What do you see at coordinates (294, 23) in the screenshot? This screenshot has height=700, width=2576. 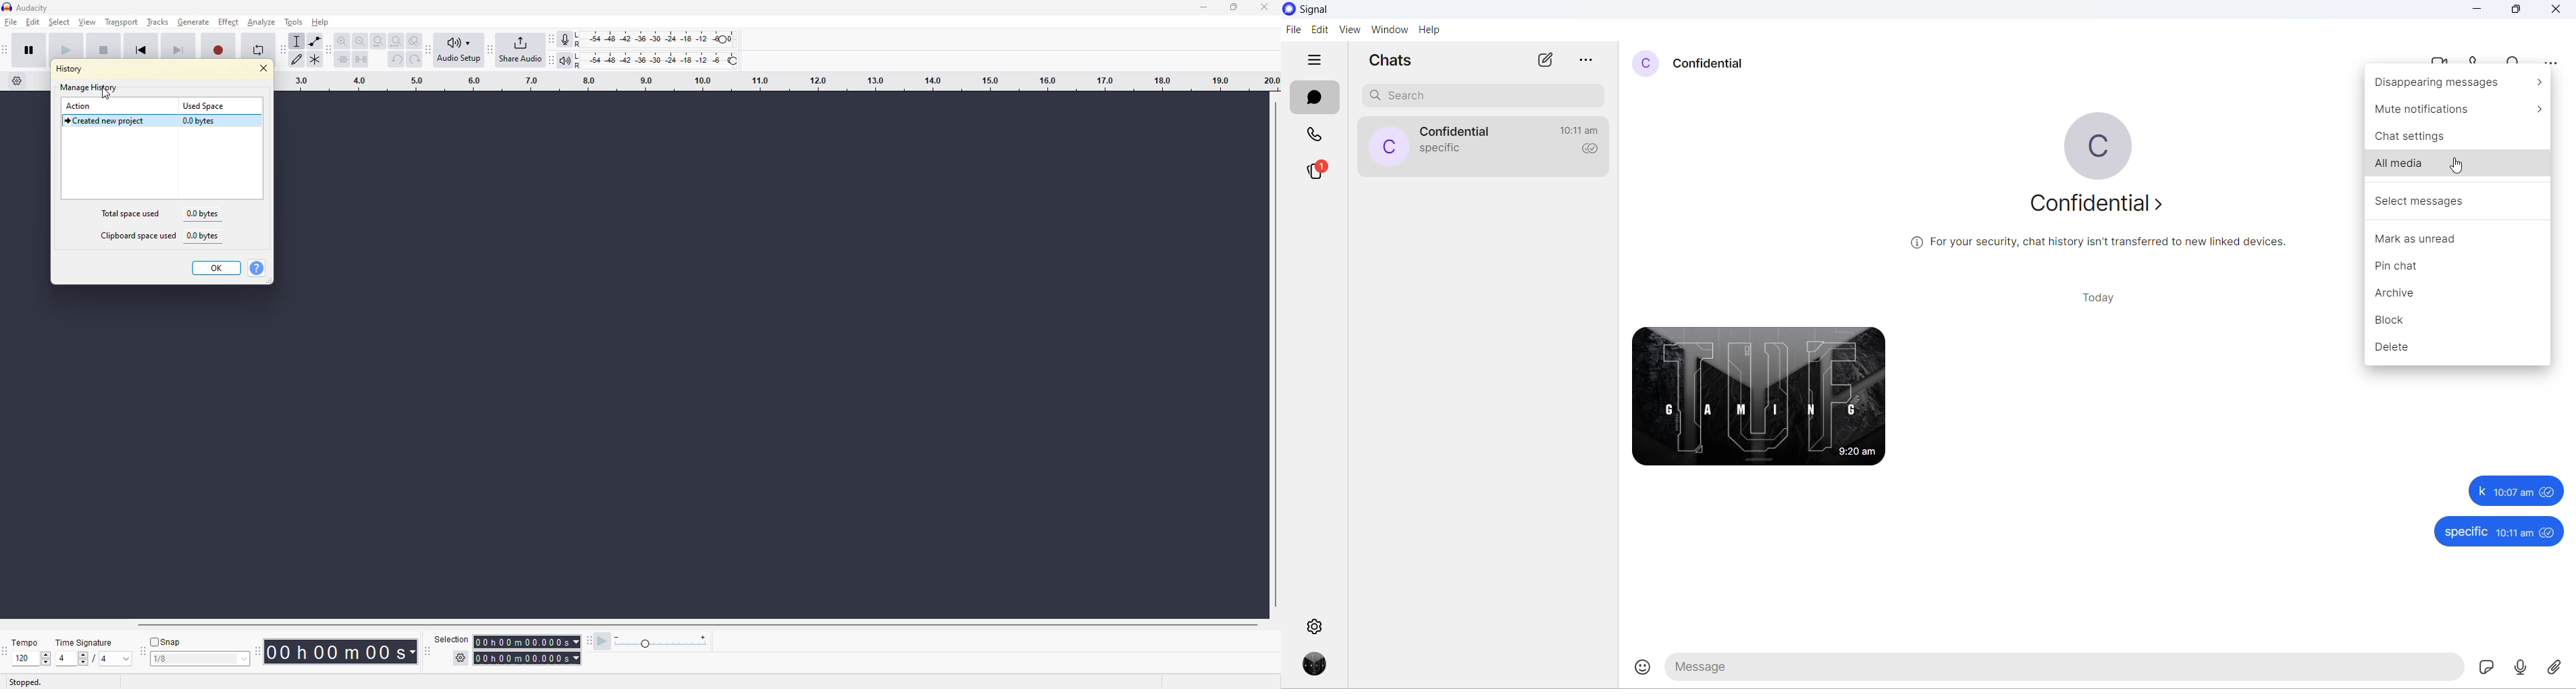 I see `tools` at bounding box center [294, 23].